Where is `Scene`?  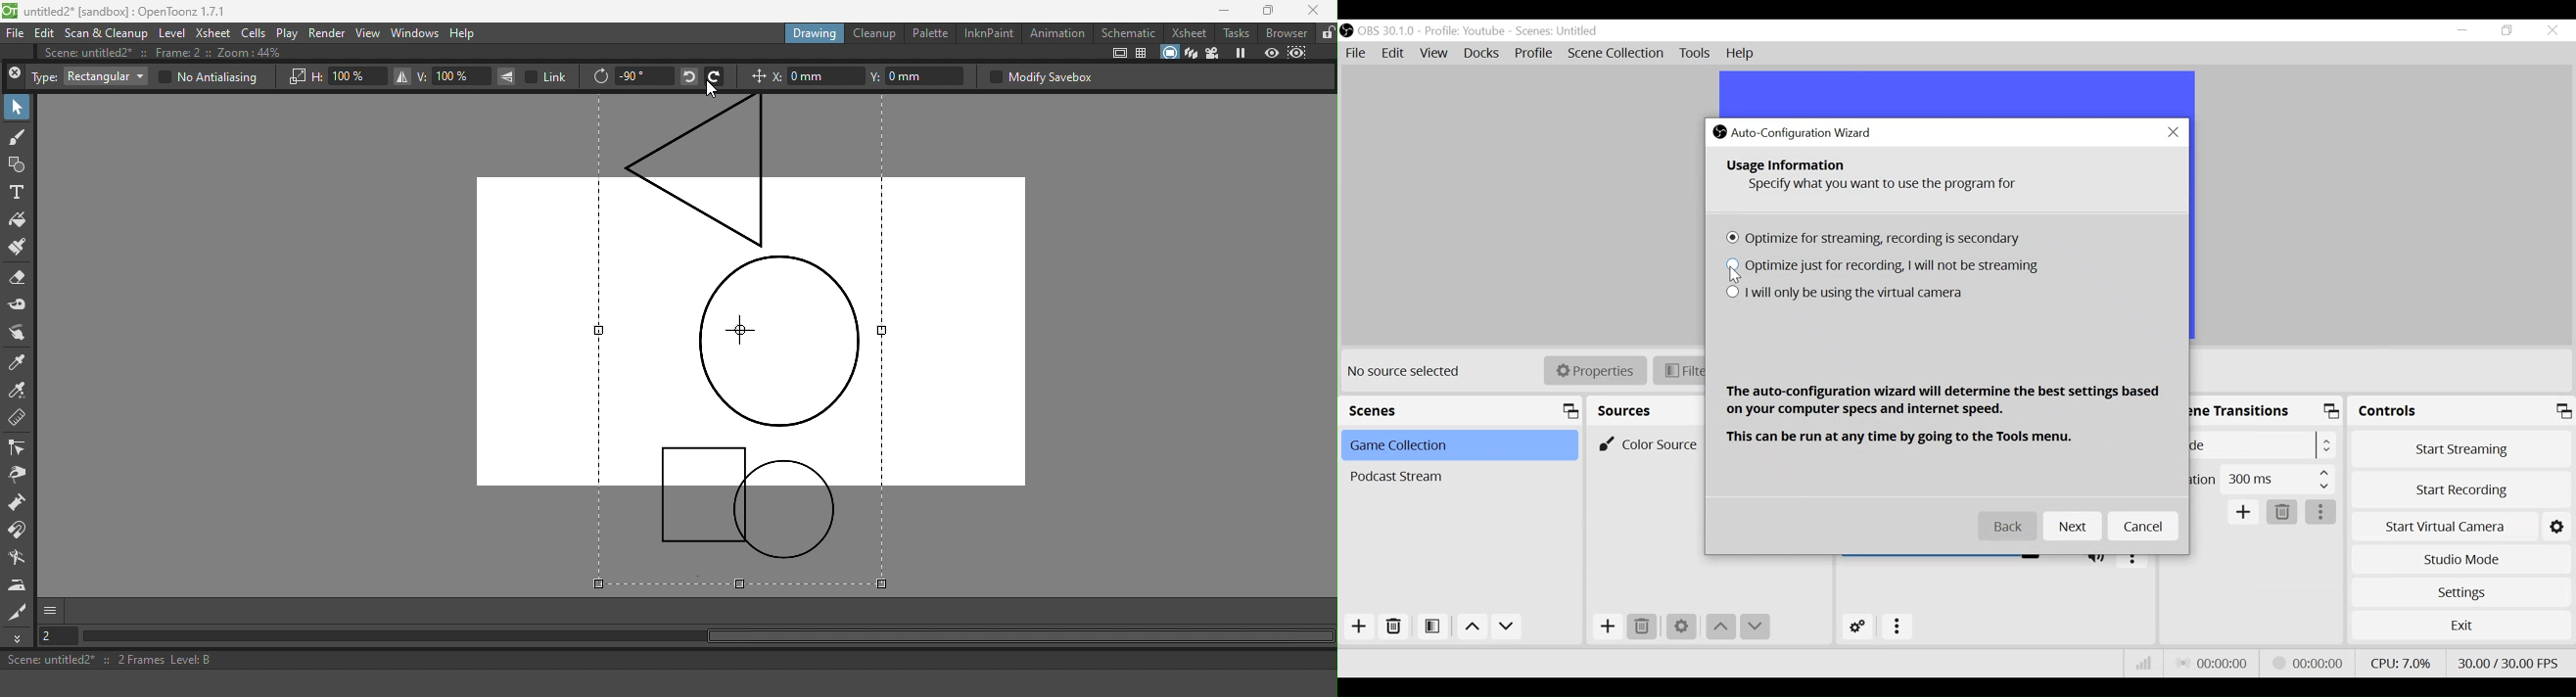 Scene is located at coordinates (1458, 447).